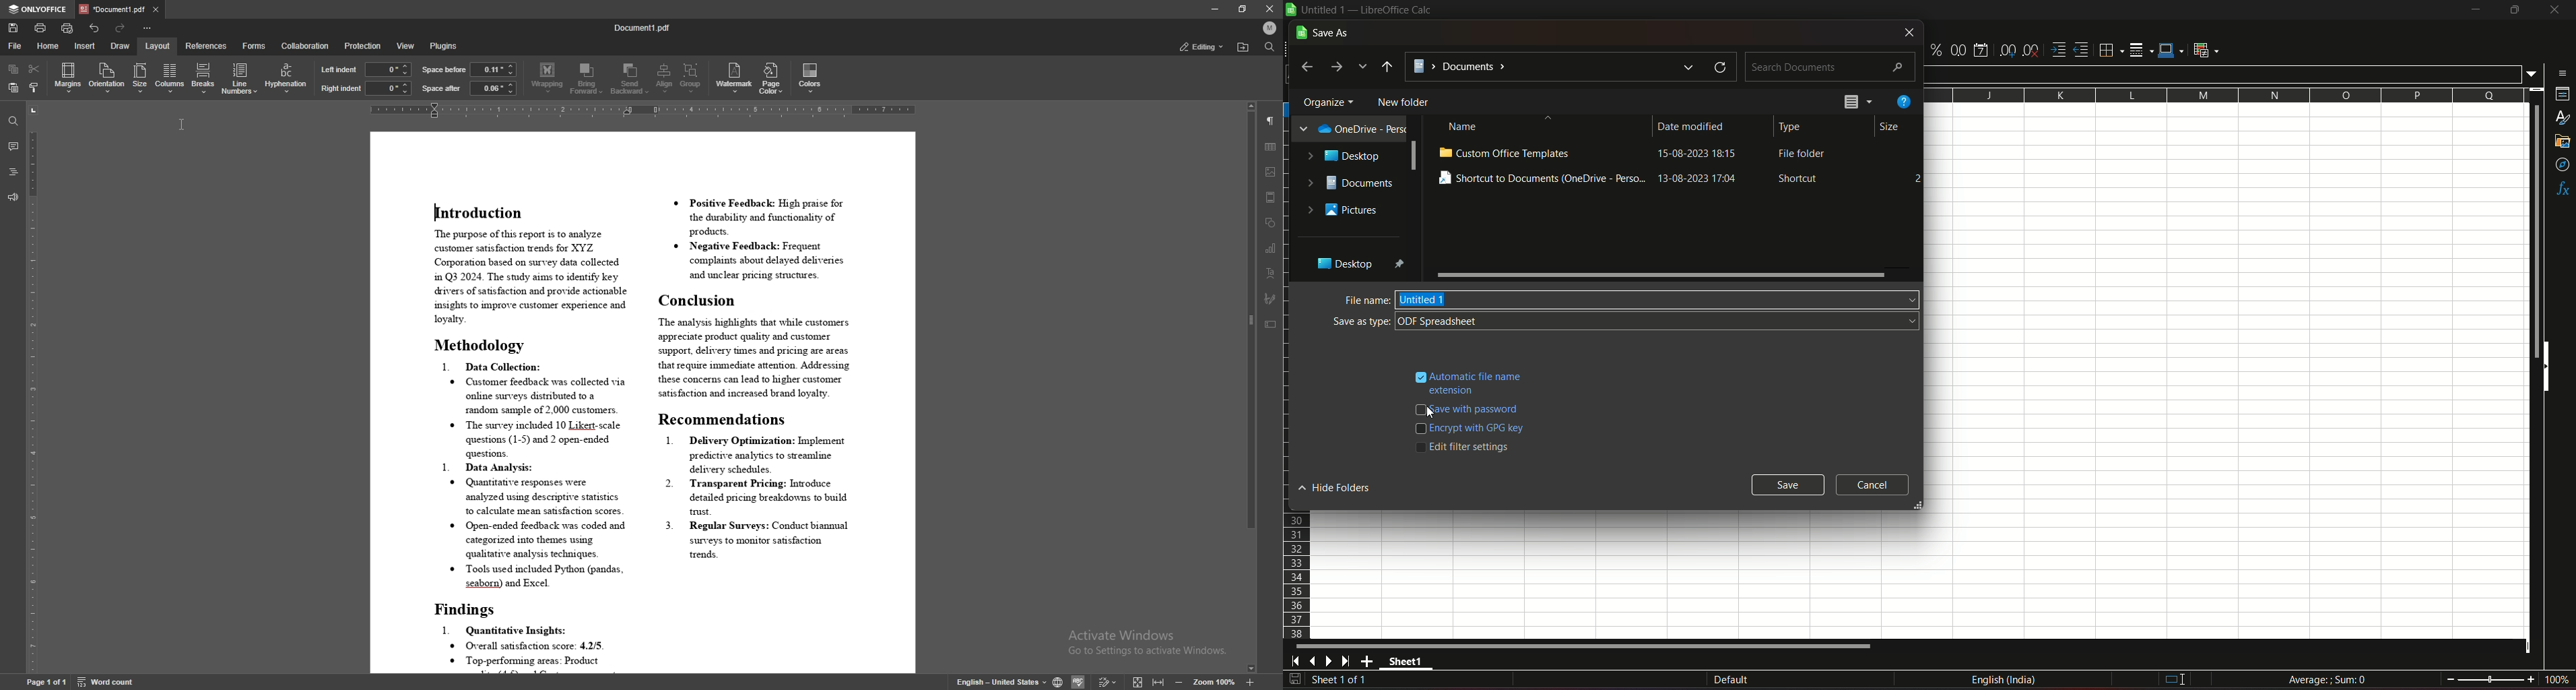  Describe the element at coordinates (1346, 156) in the screenshot. I see `desktop` at that location.